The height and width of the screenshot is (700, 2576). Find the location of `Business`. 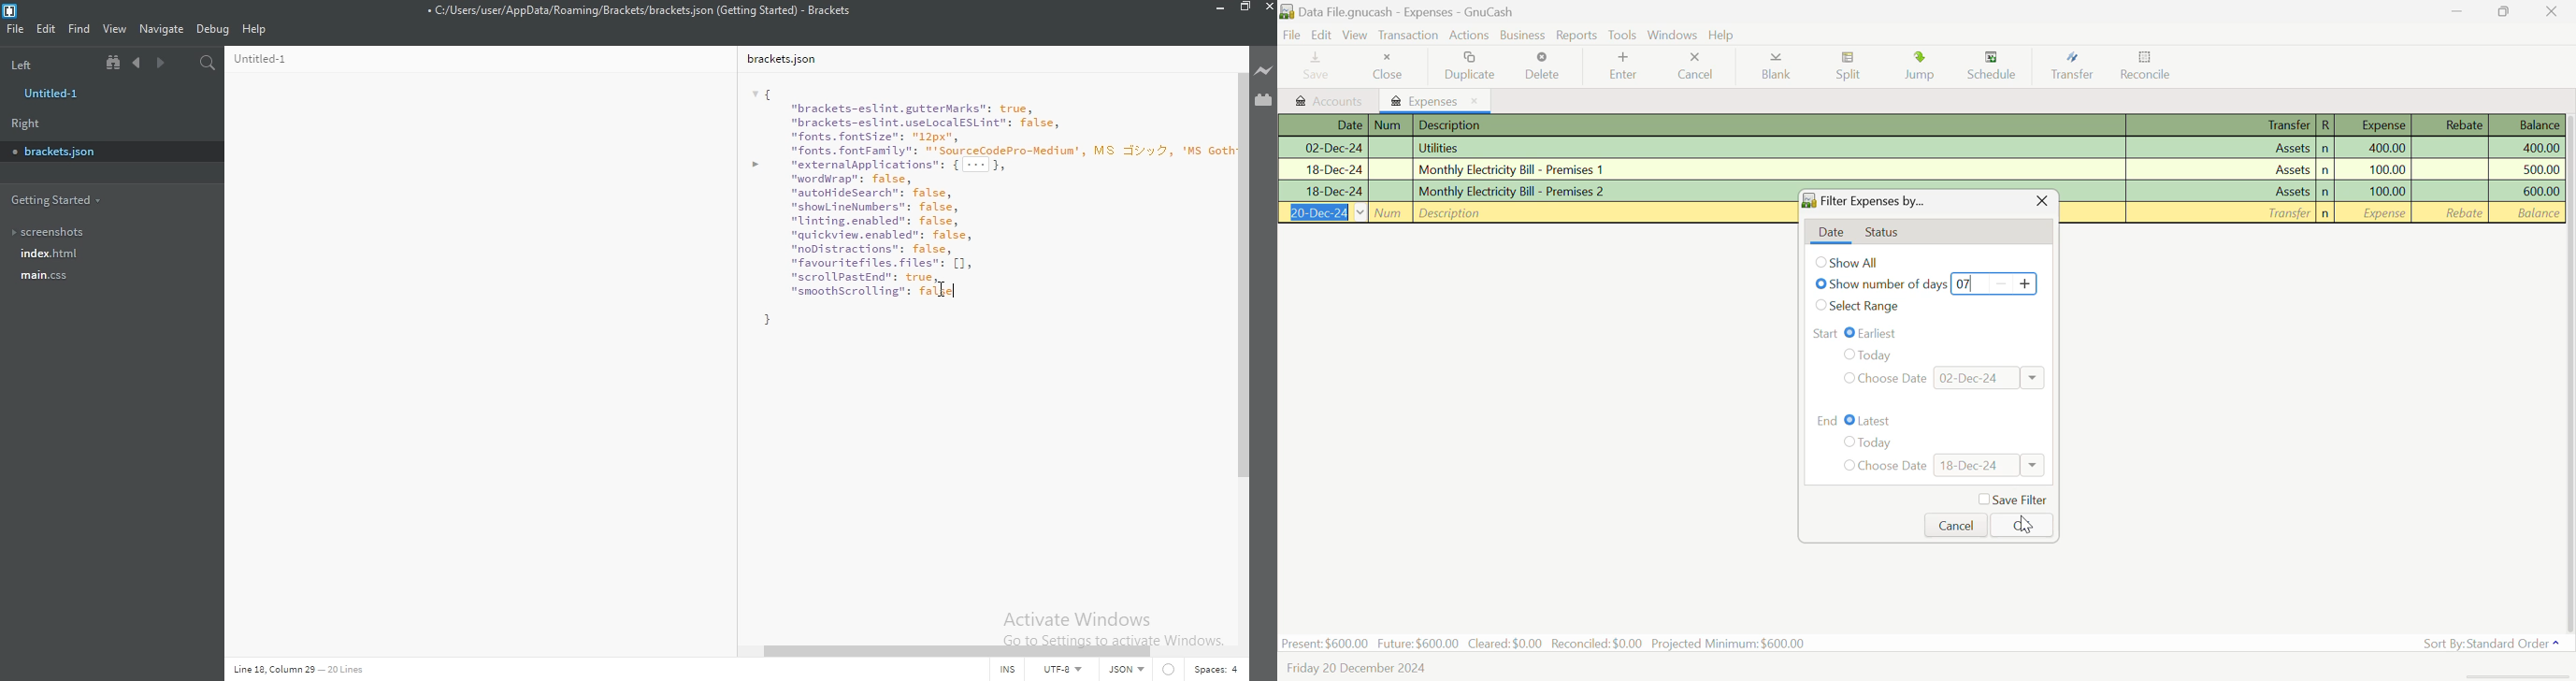

Business is located at coordinates (1524, 35).